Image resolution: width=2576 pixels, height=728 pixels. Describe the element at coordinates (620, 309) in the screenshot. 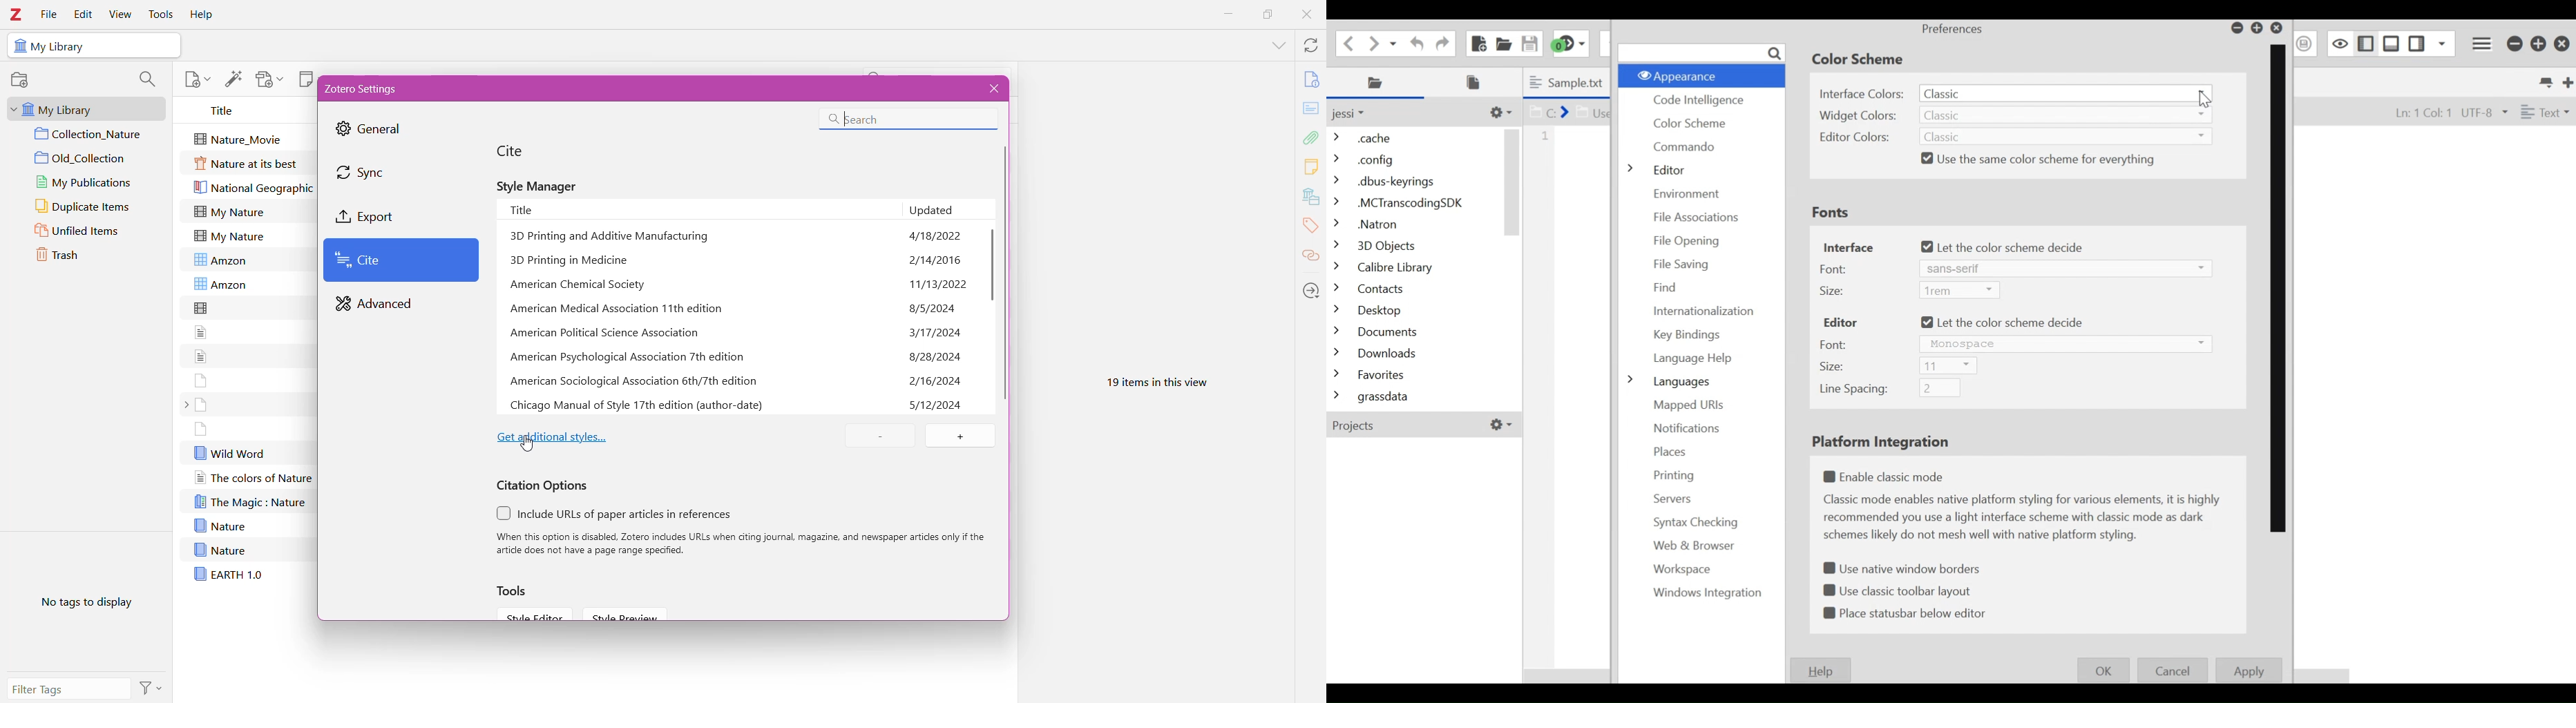

I see `American Medical Association 11th edition` at that location.